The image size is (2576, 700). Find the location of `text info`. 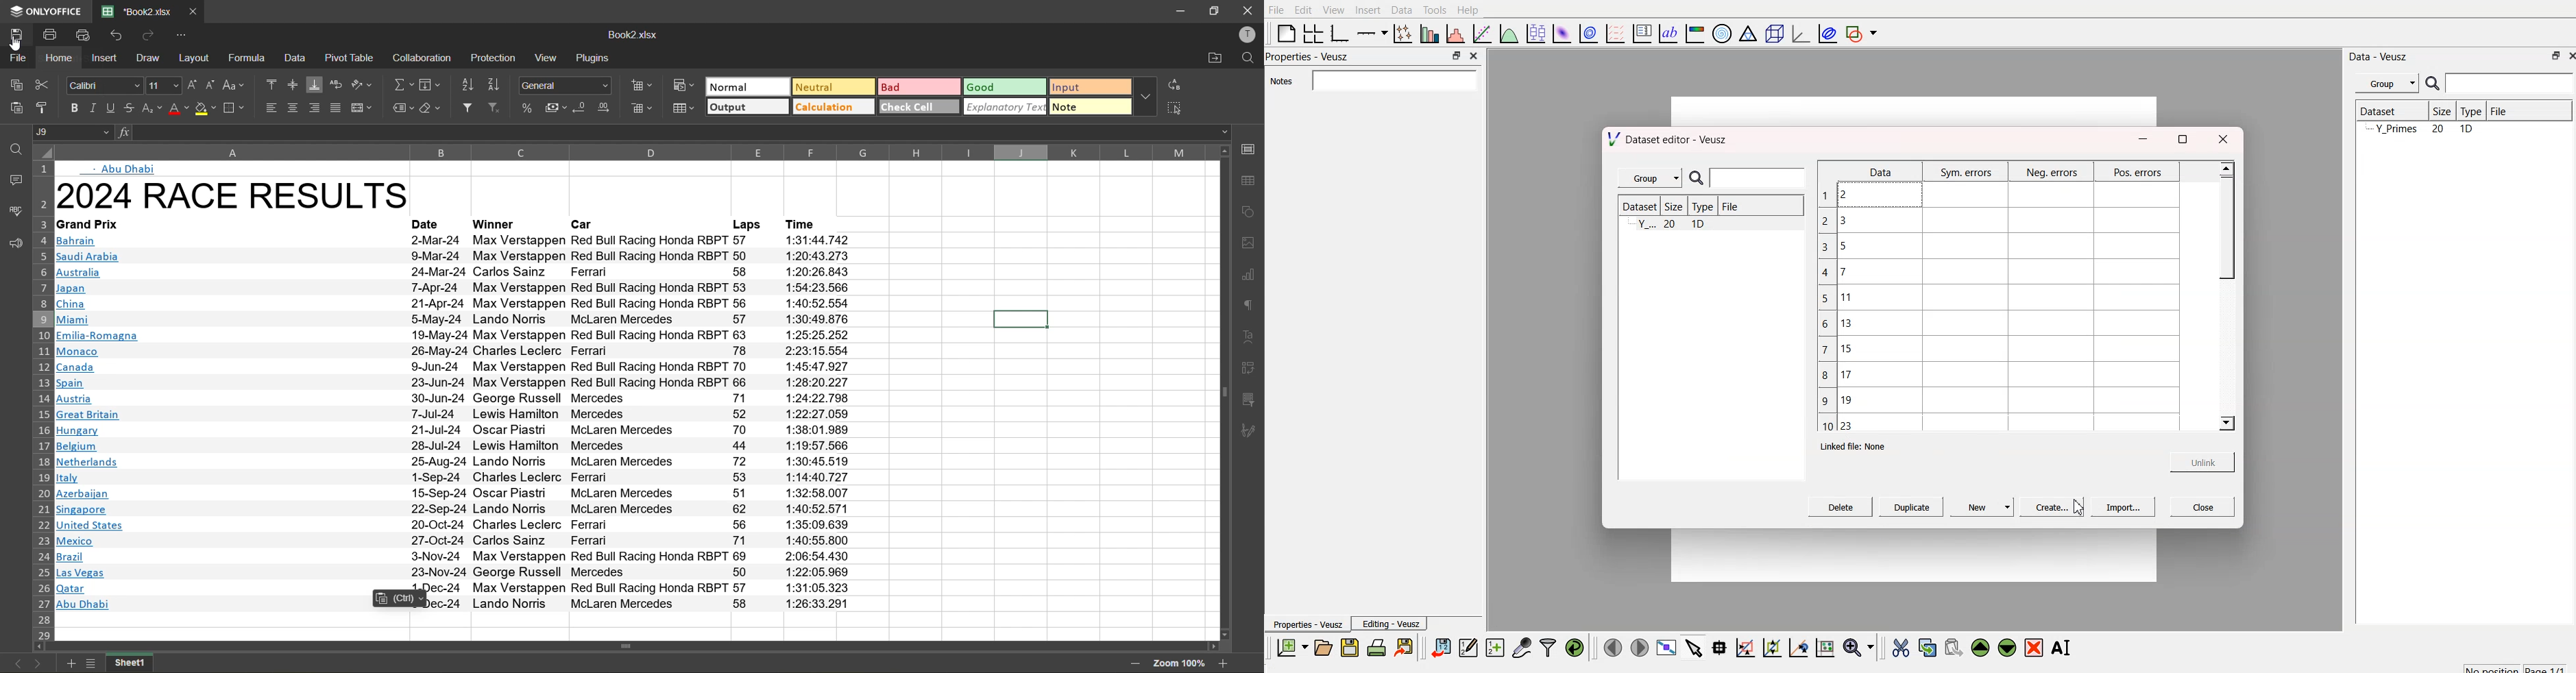

text info is located at coordinates (455, 319).